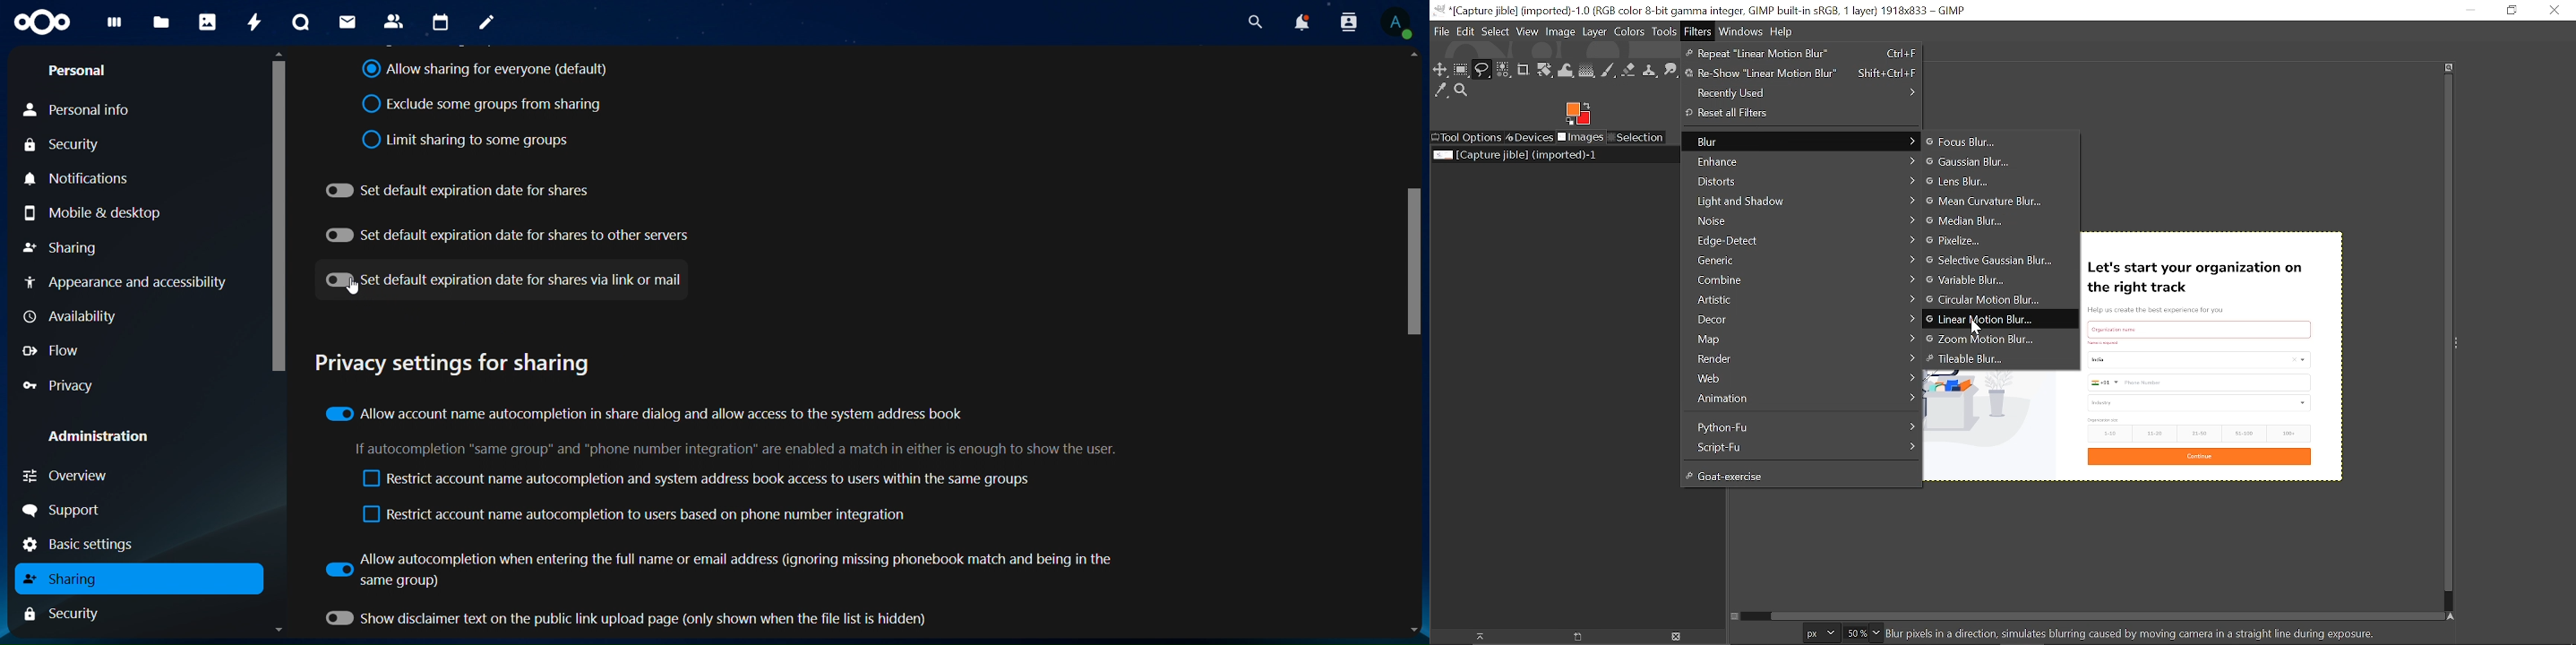  I want to click on notifications, so click(89, 178).